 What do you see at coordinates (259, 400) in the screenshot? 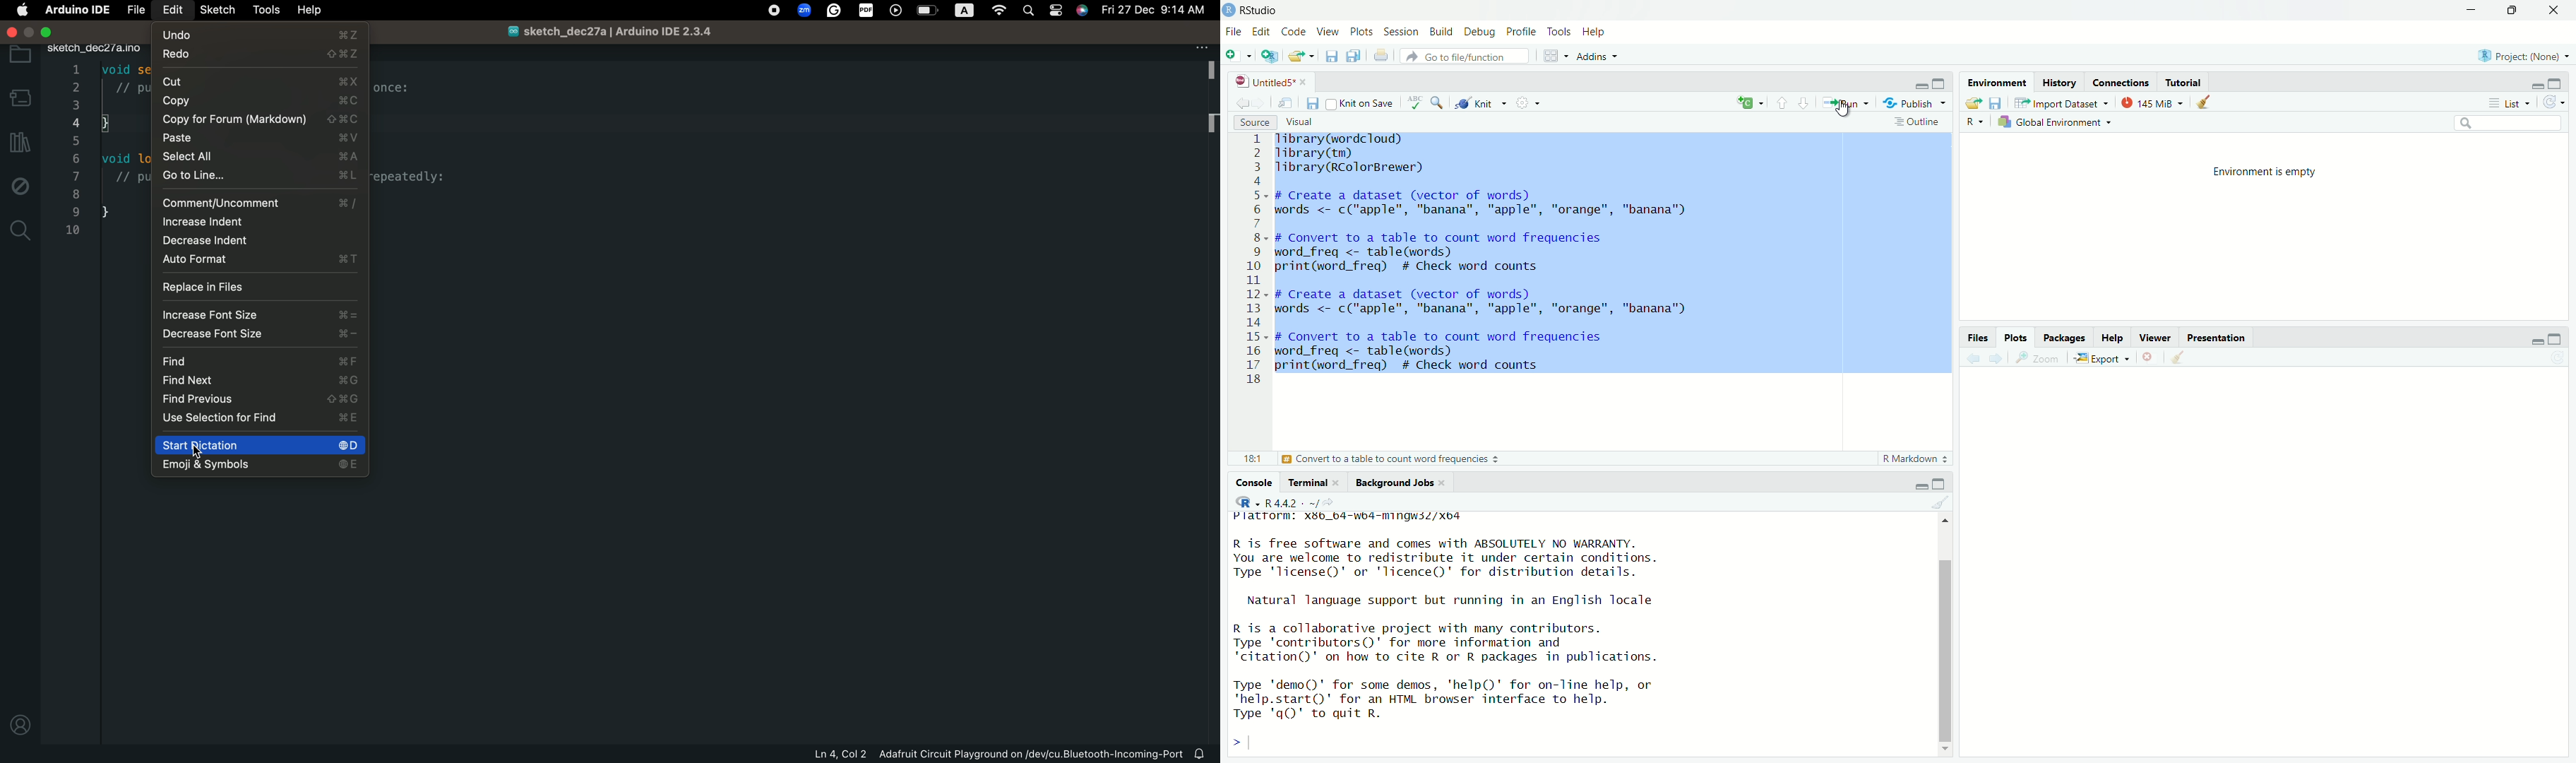
I see `find previous` at bounding box center [259, 400].